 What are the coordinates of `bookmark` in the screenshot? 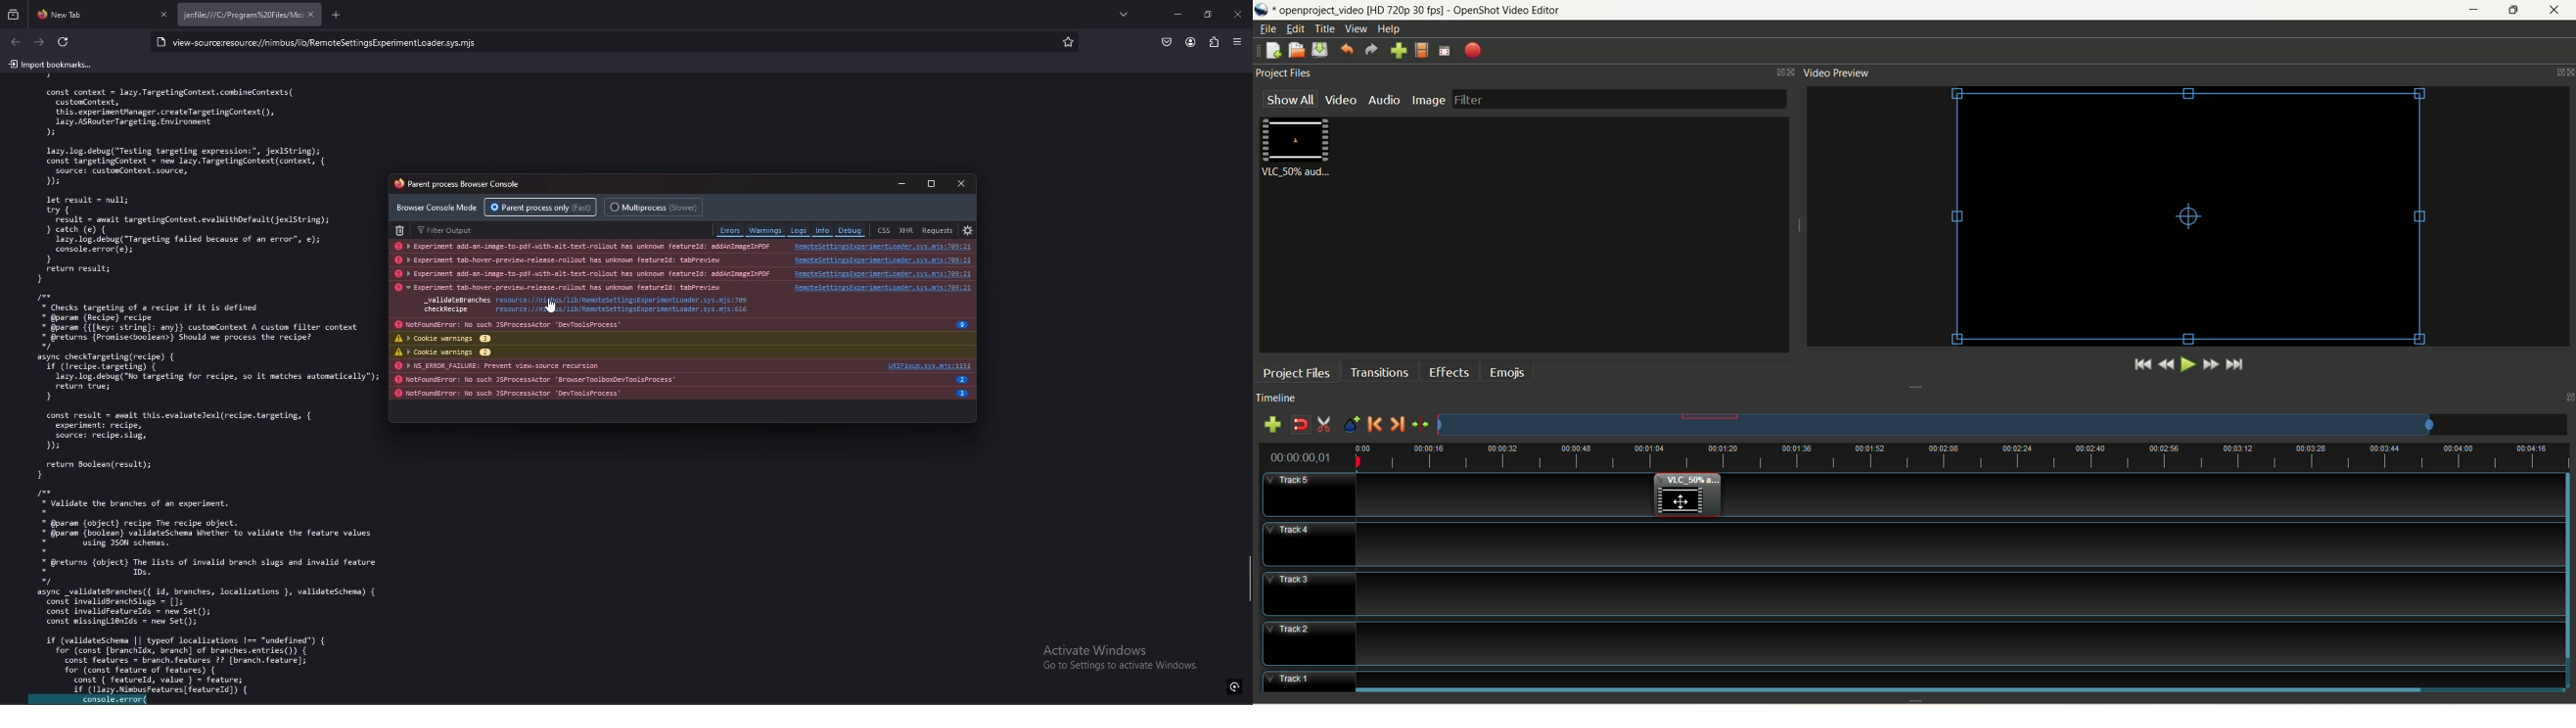 It's located at (1066, 42).